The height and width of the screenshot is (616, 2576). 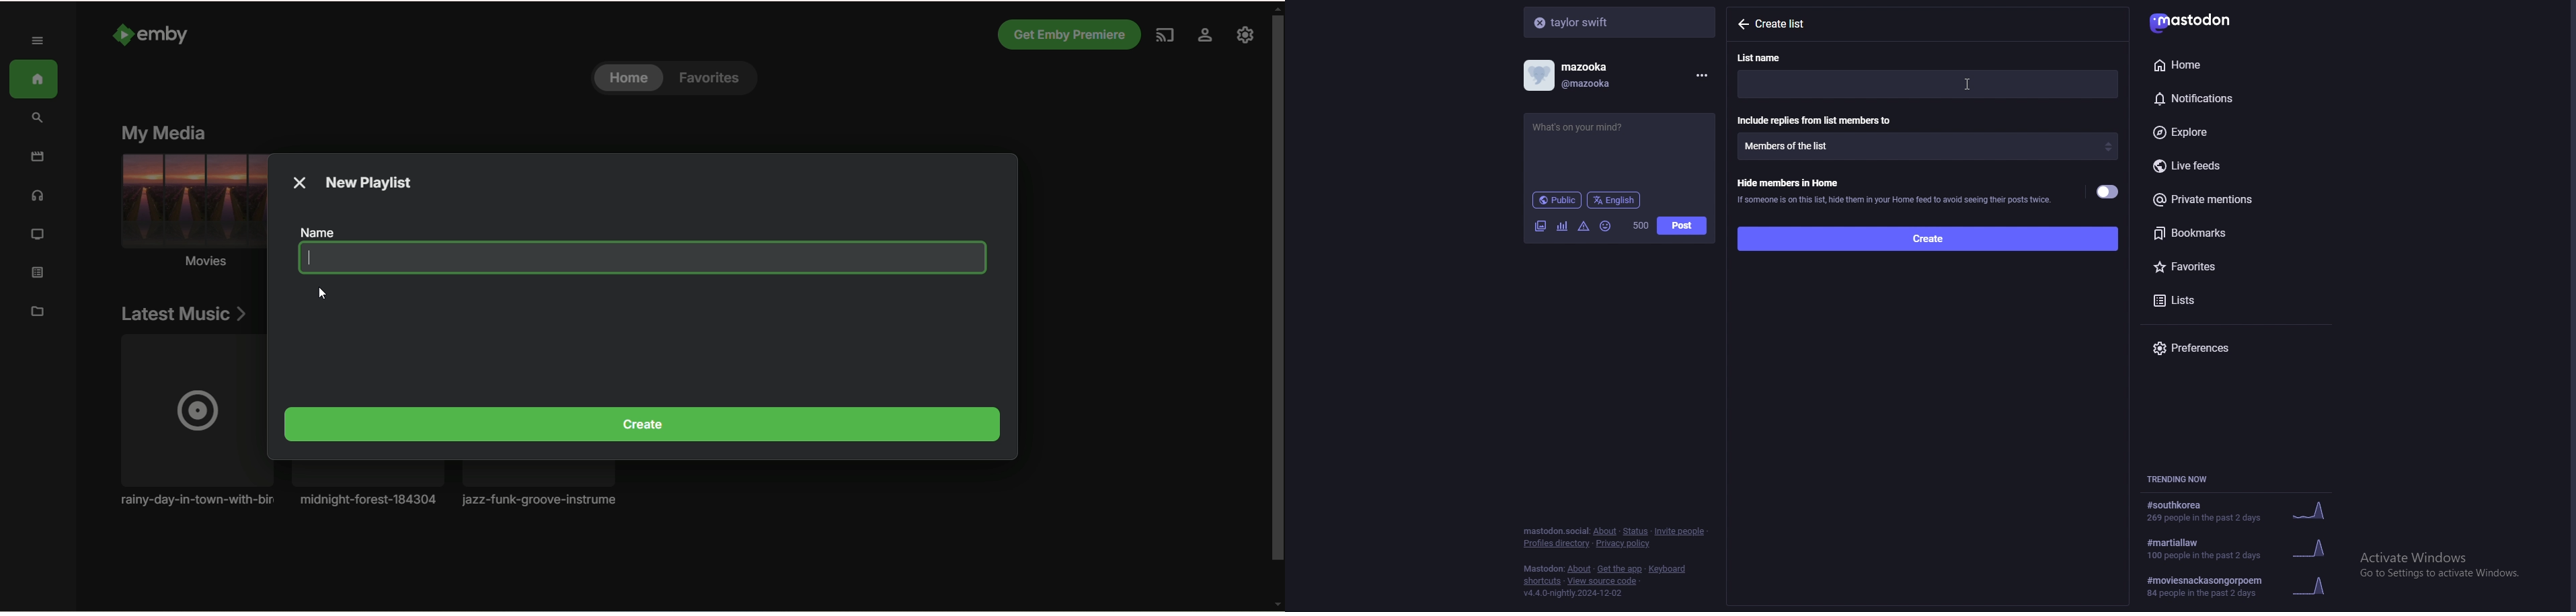 What do you see at coordinates (1584, 225) in the screenshot?
I see `warning` at bounding box center [1584, 225].